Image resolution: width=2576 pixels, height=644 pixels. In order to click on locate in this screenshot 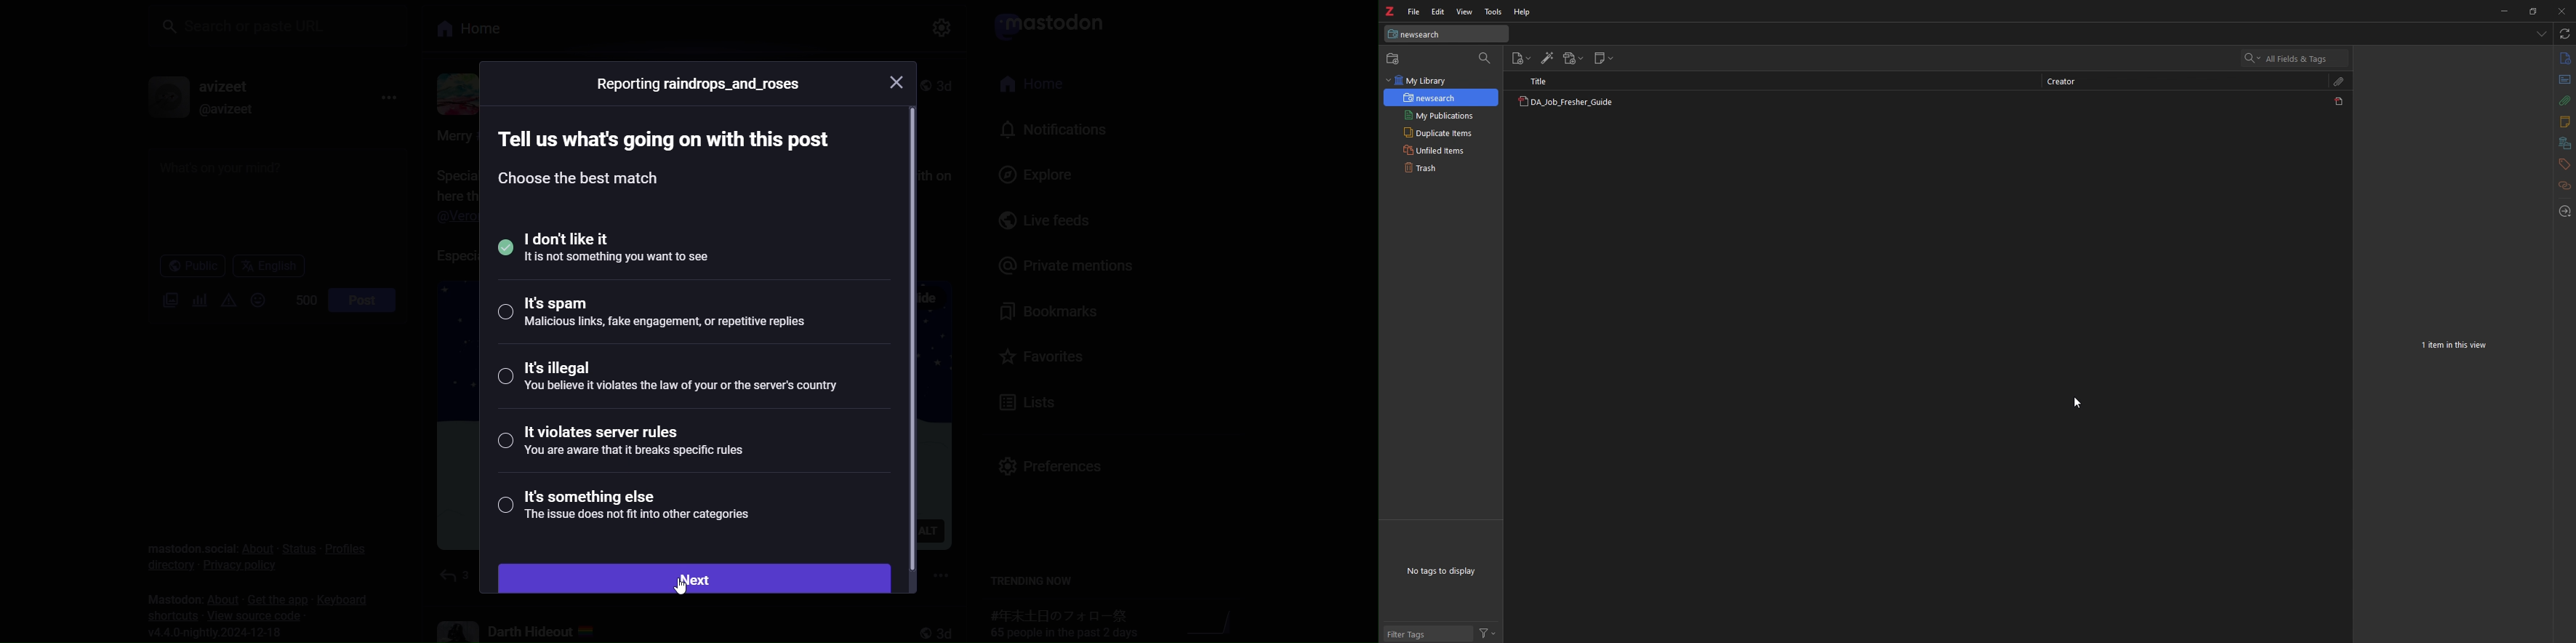, I will do `click(2564, 212)`.